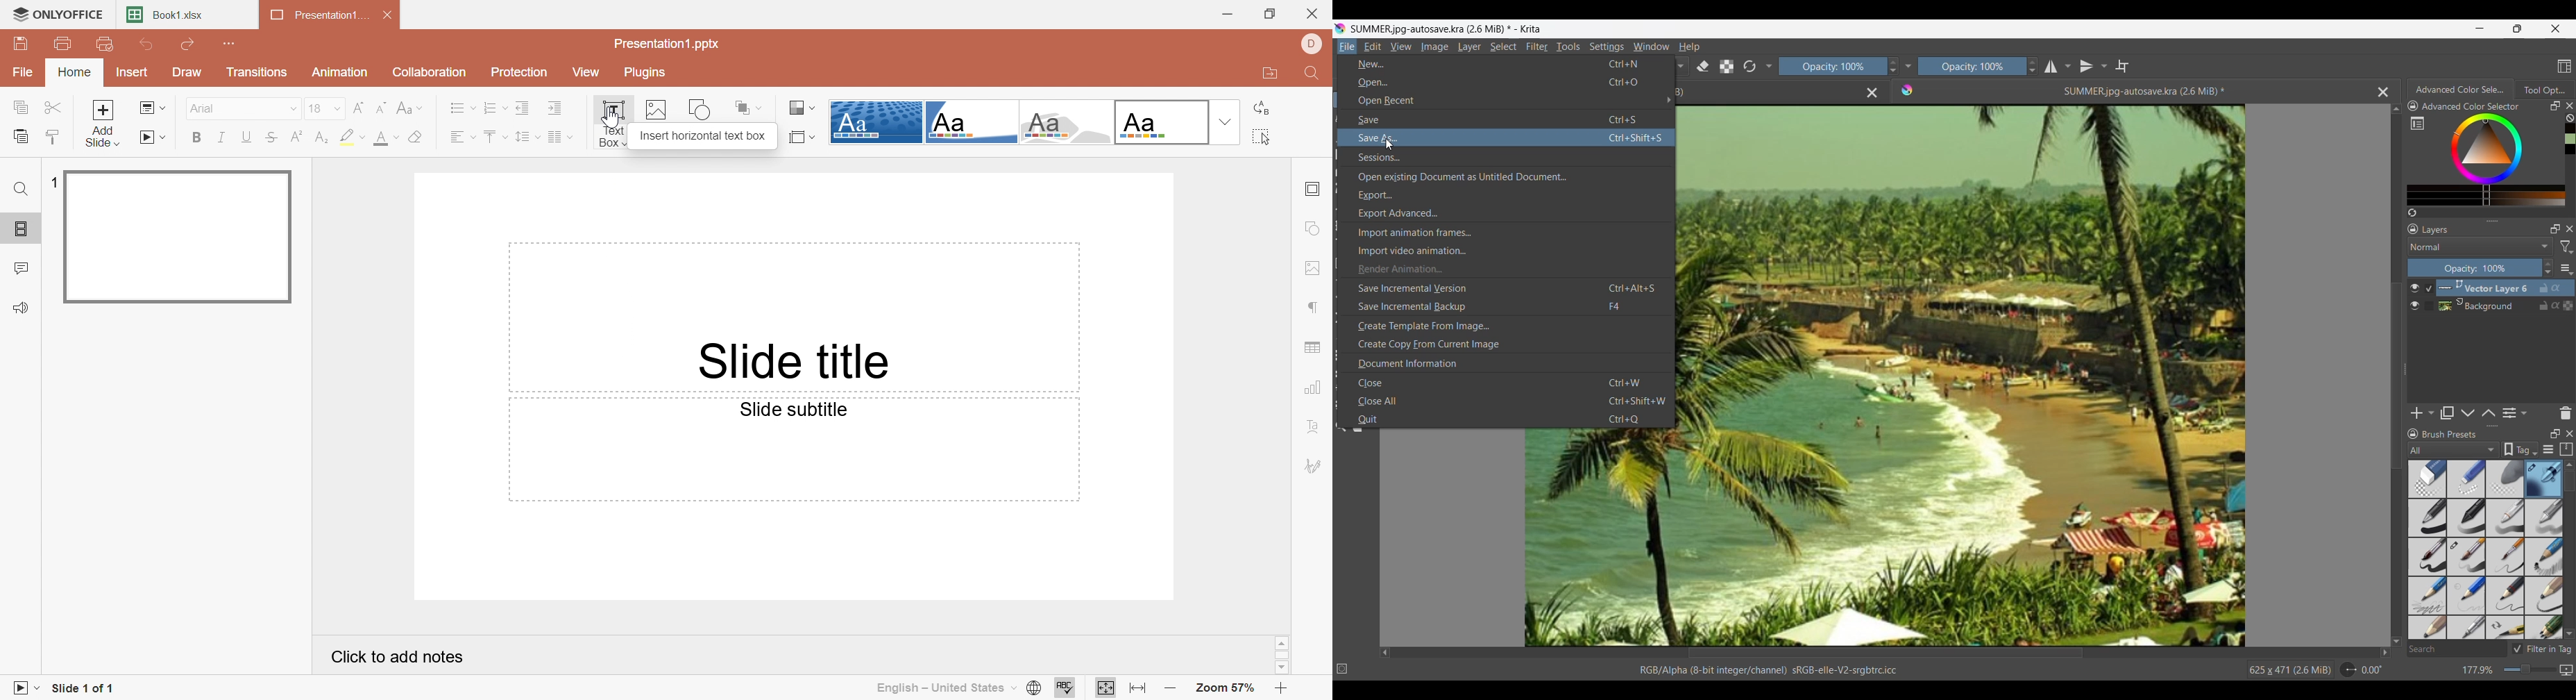 Image resolution: width=2576 pixels, height=700 pixels. Describe the element at coordinates (2555, 106) in the screenshot. I see `Float panel` at that location.